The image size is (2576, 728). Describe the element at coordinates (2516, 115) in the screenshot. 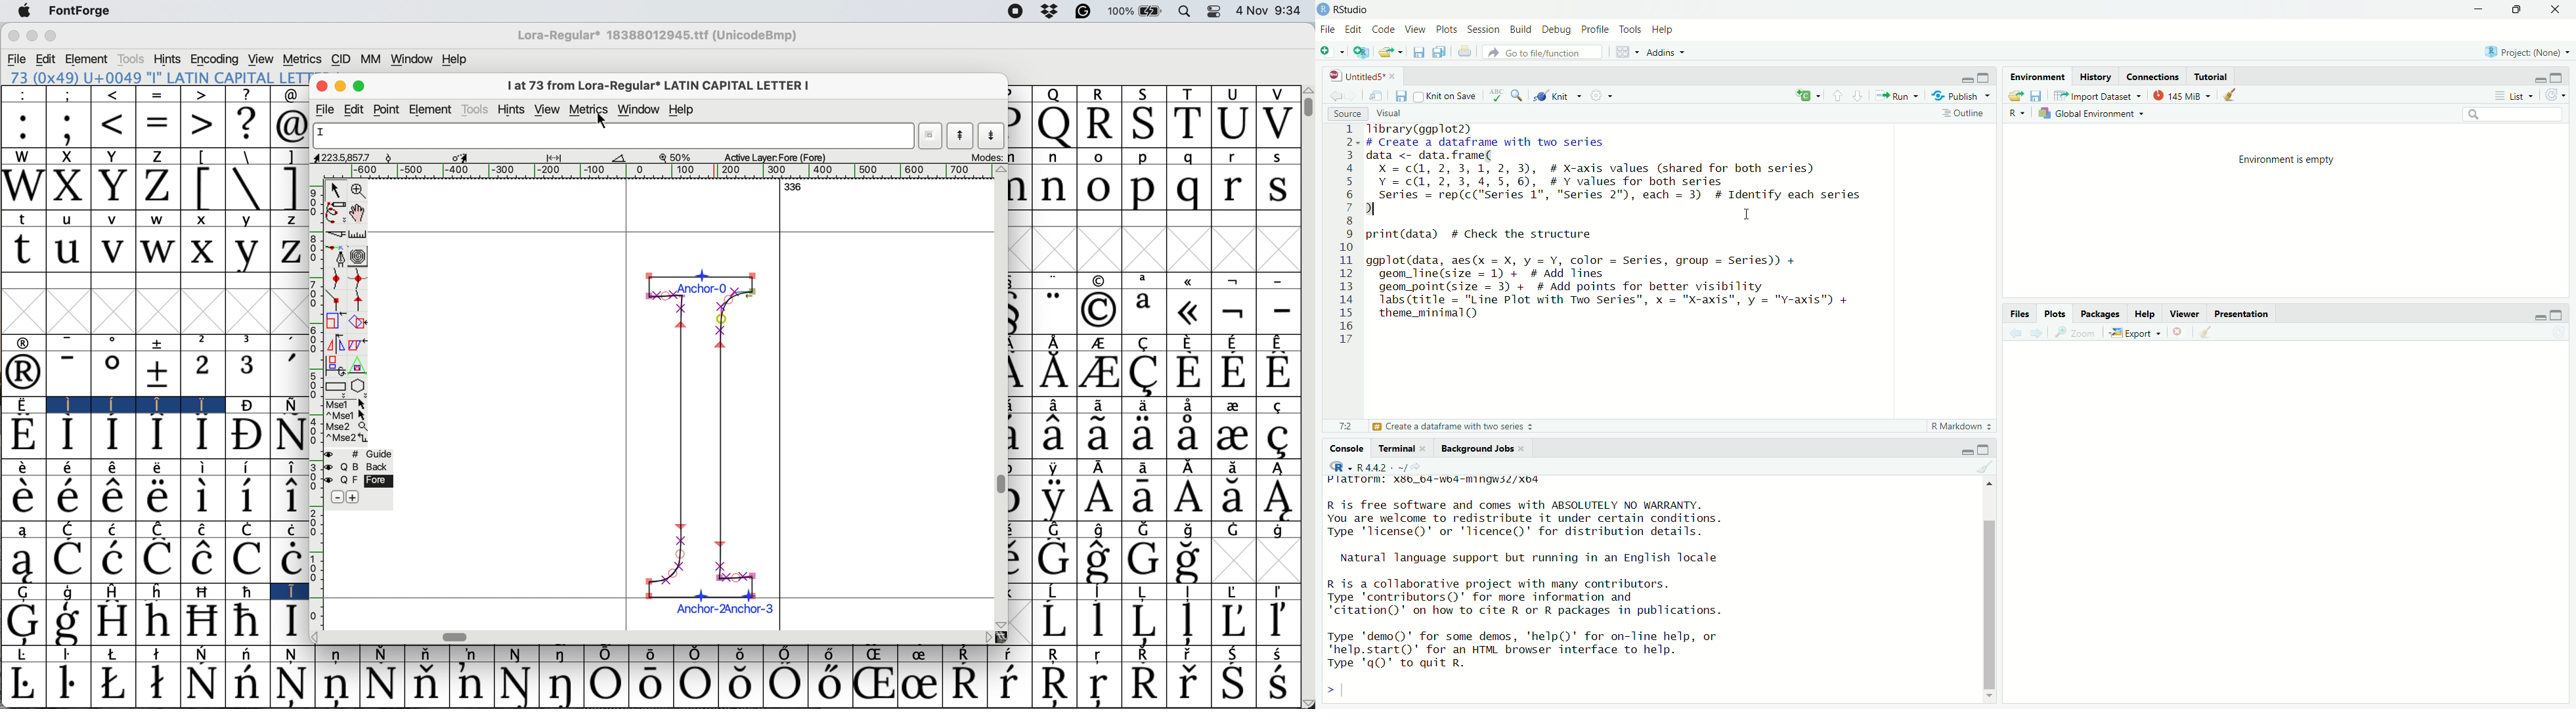

I see `Search edit field` at that location.